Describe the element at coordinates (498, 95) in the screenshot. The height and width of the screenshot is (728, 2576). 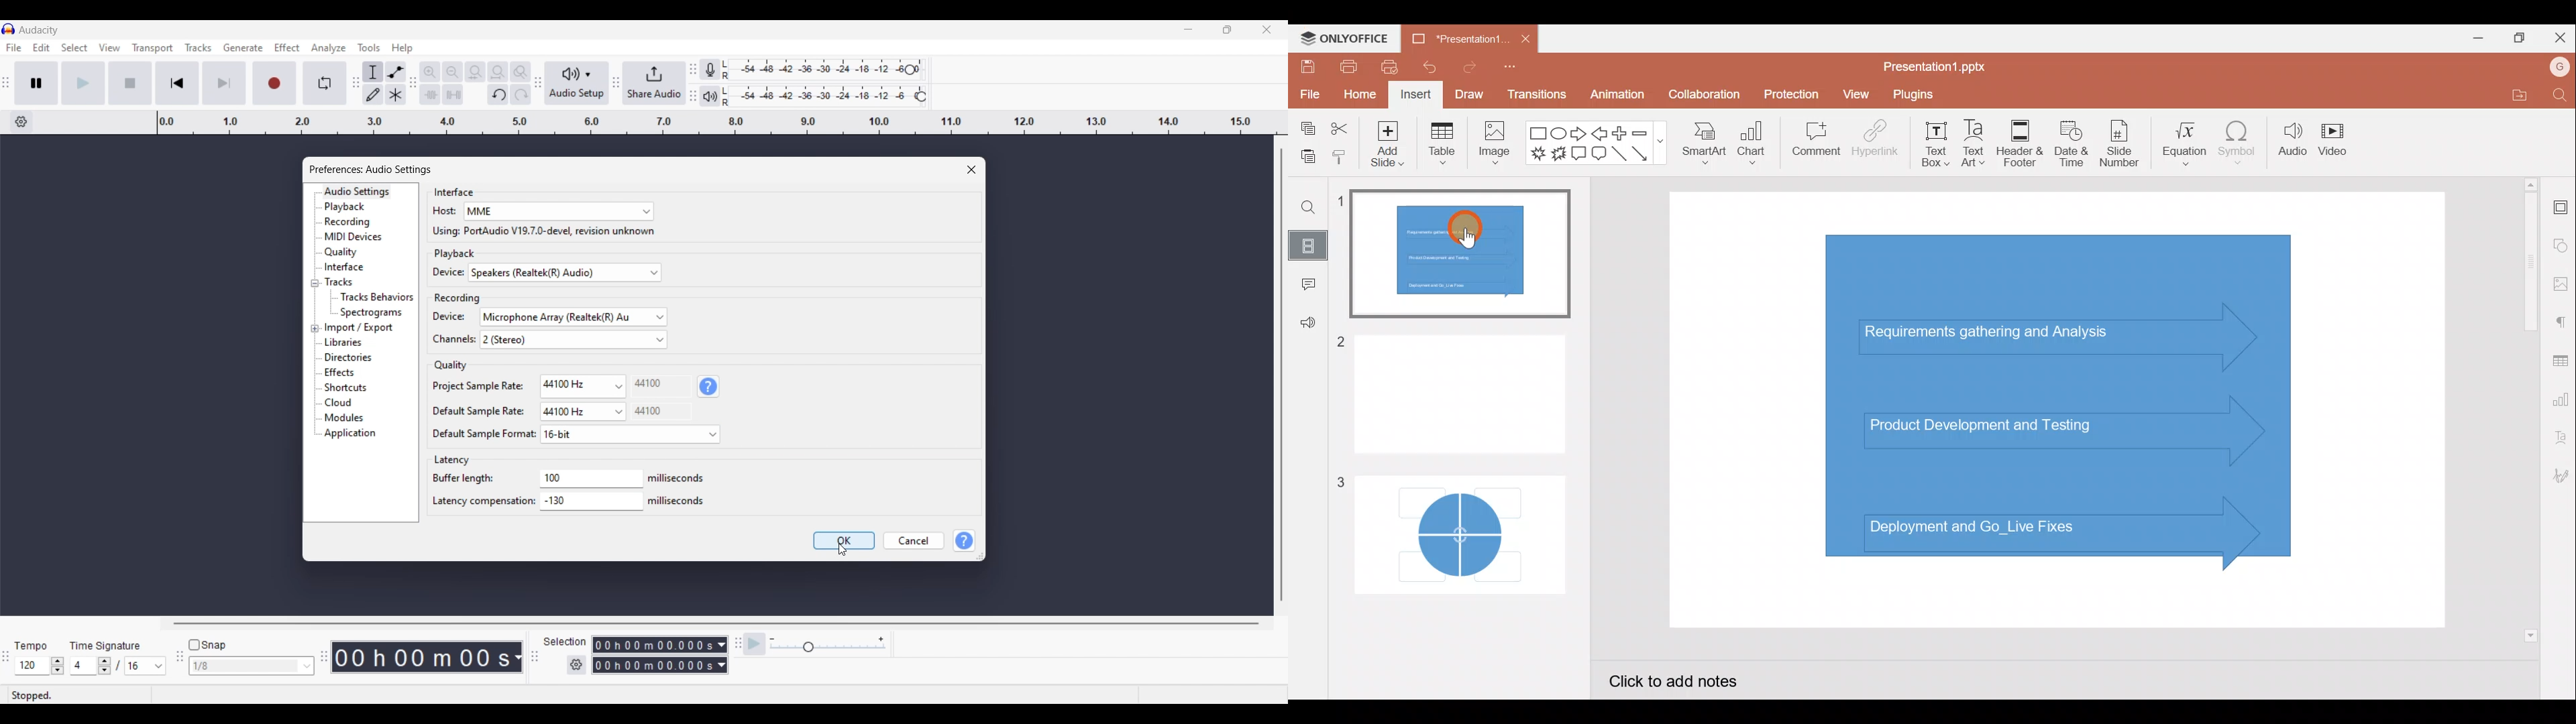
I see `Undo` at that location.